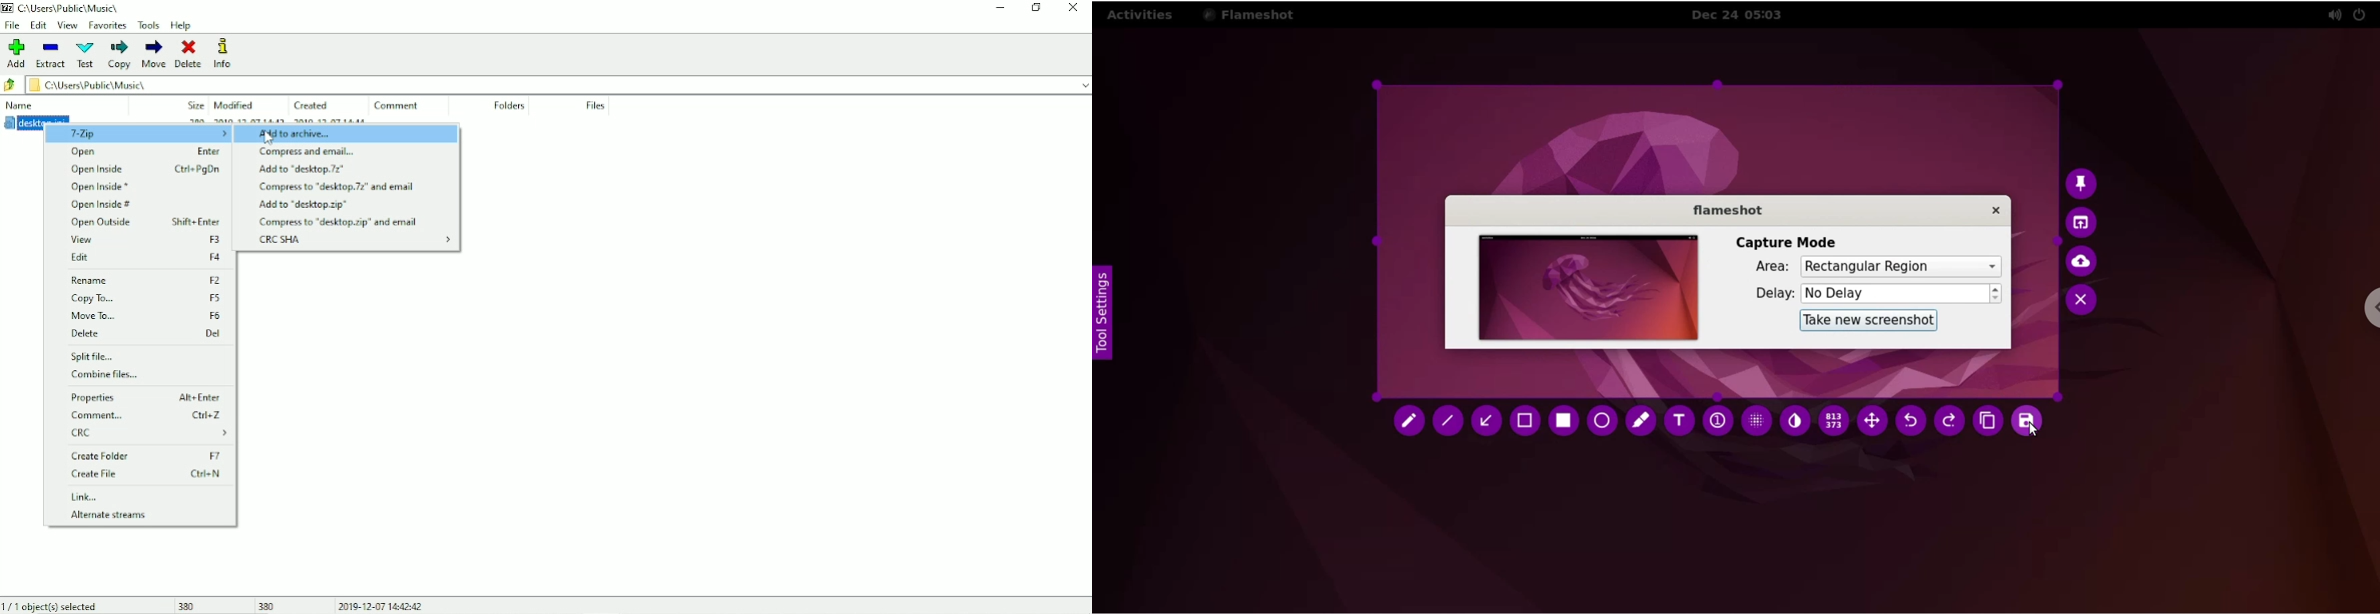 The width and height of the screenshot is (2380, 616). I want to click on Test, so click(86, 55).